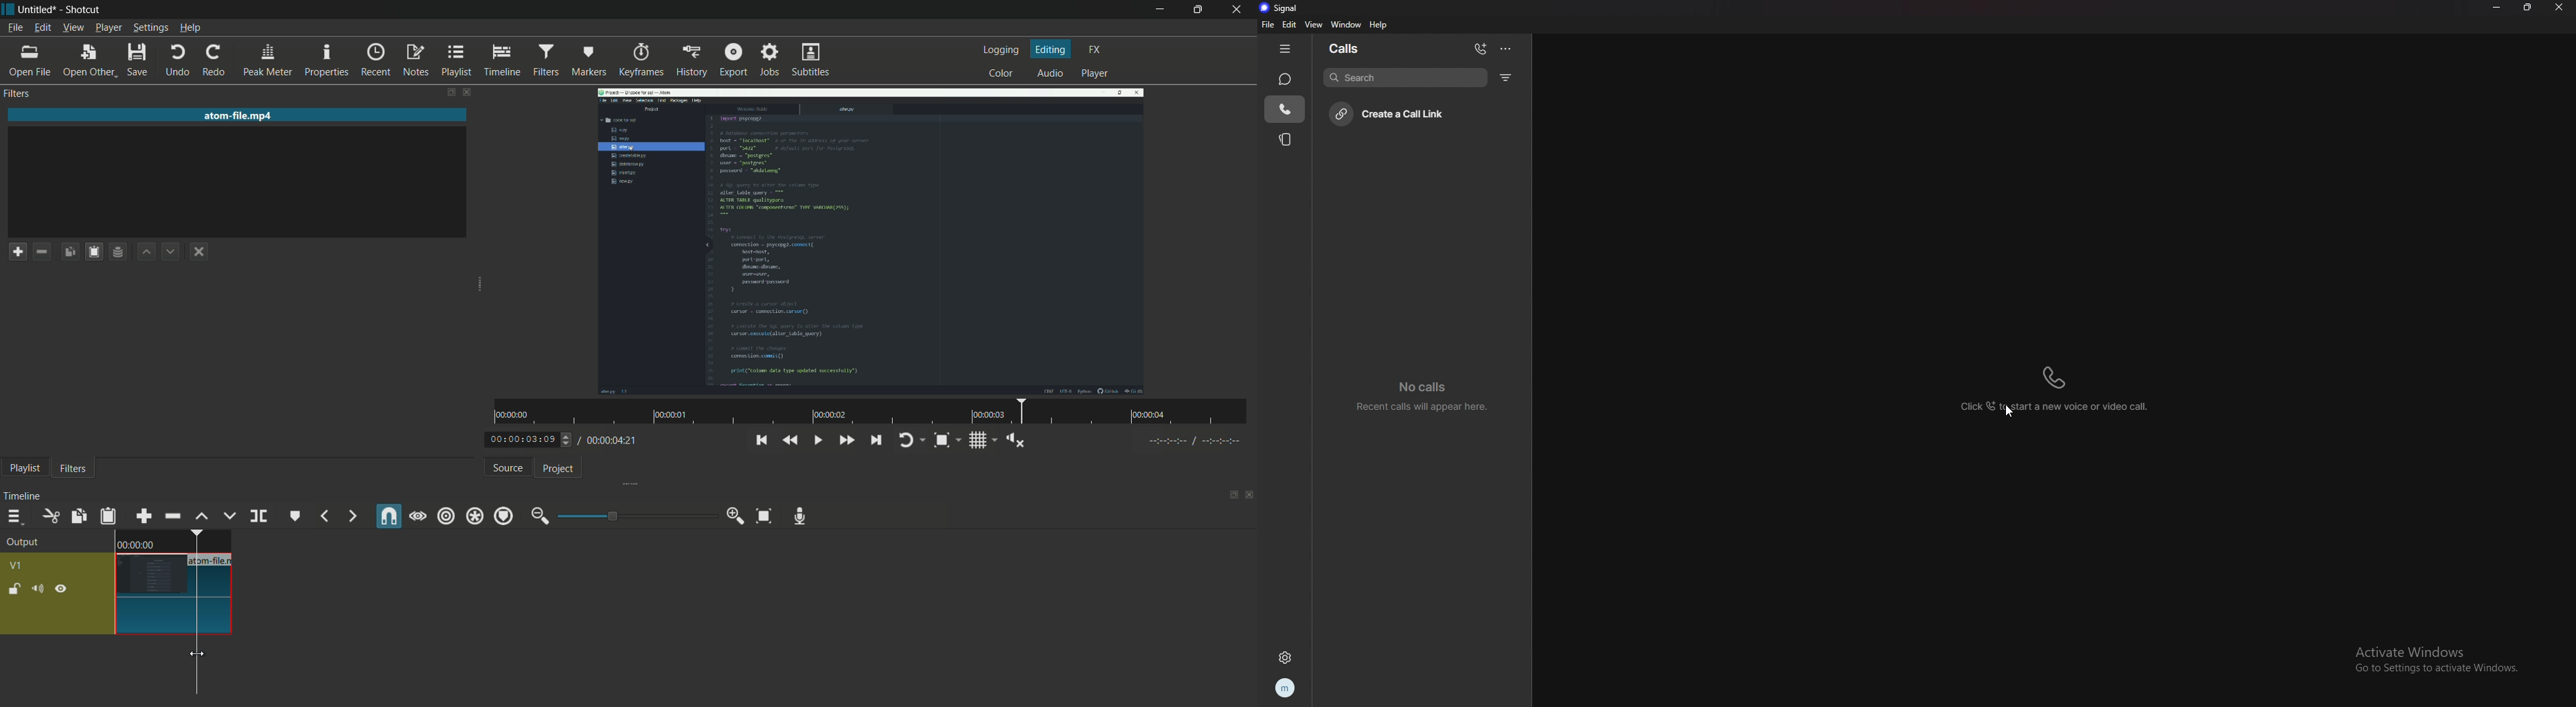  I want to click on split at playhead, so click(258, 516).